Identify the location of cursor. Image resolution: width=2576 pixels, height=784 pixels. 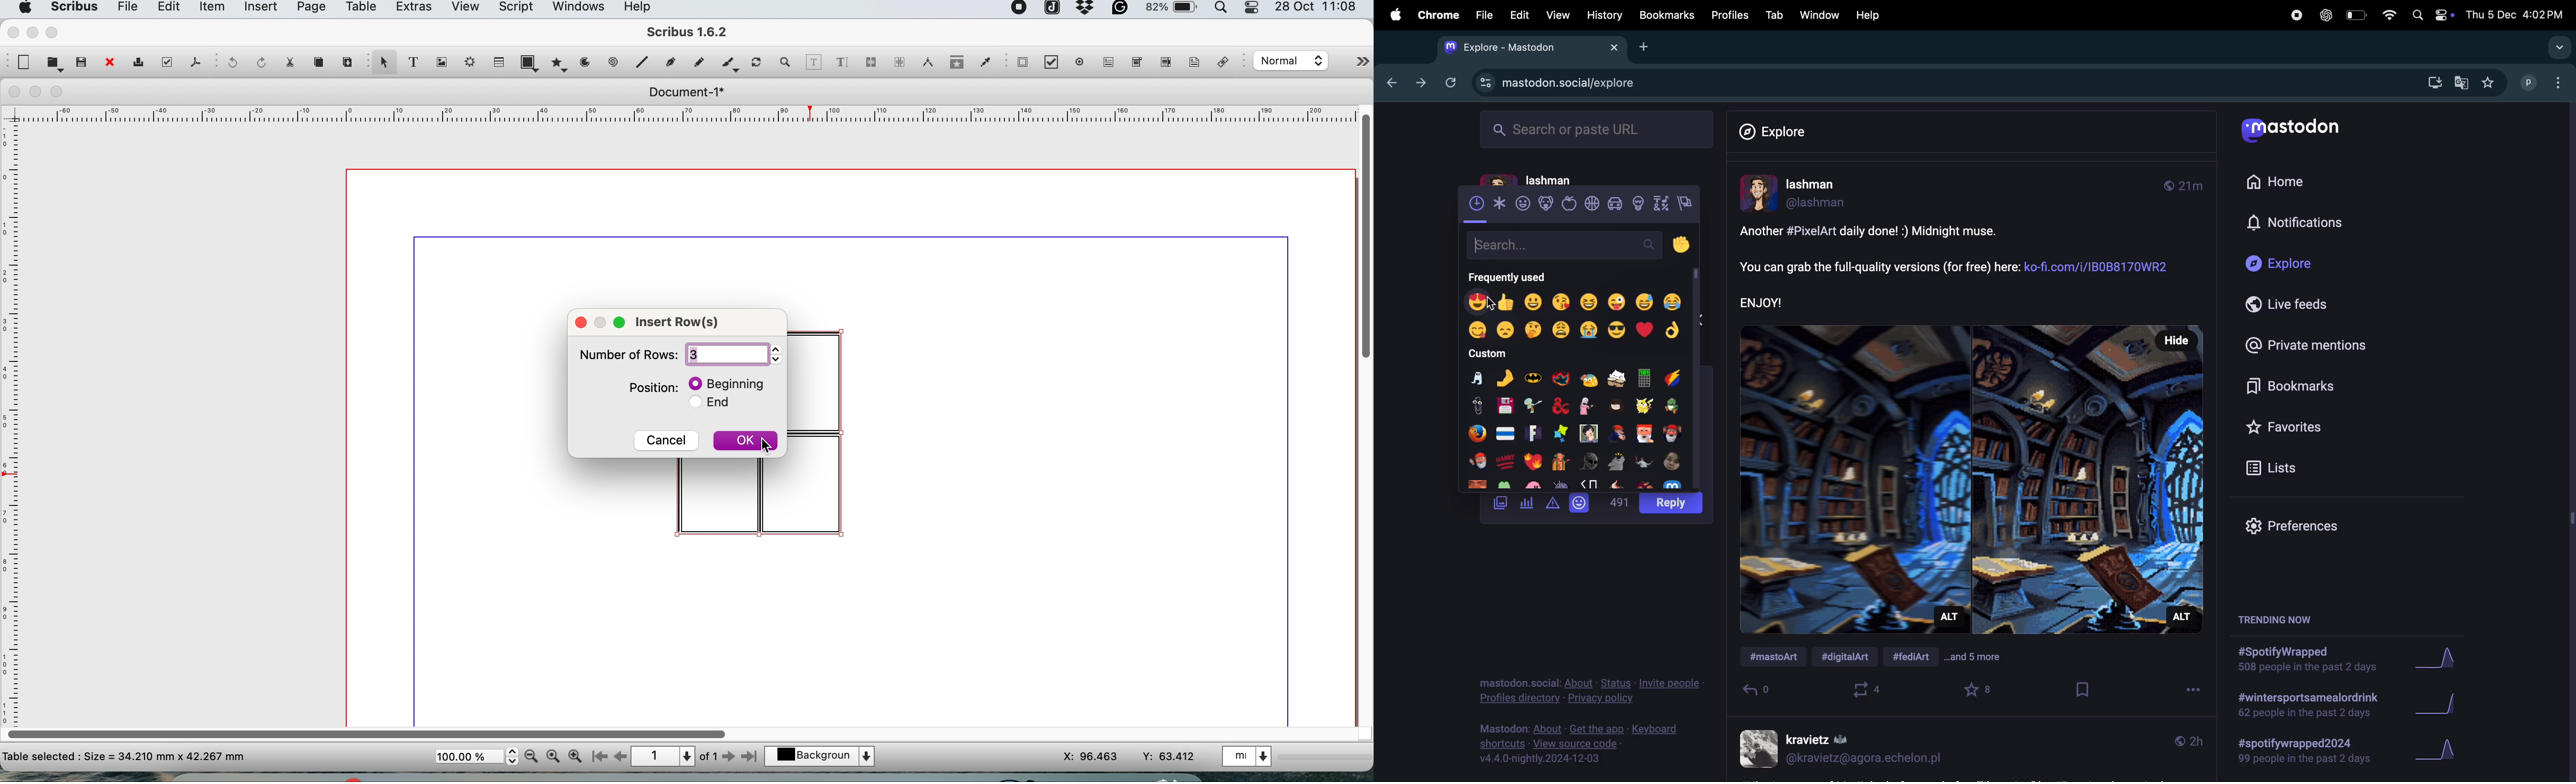
(767, 447).